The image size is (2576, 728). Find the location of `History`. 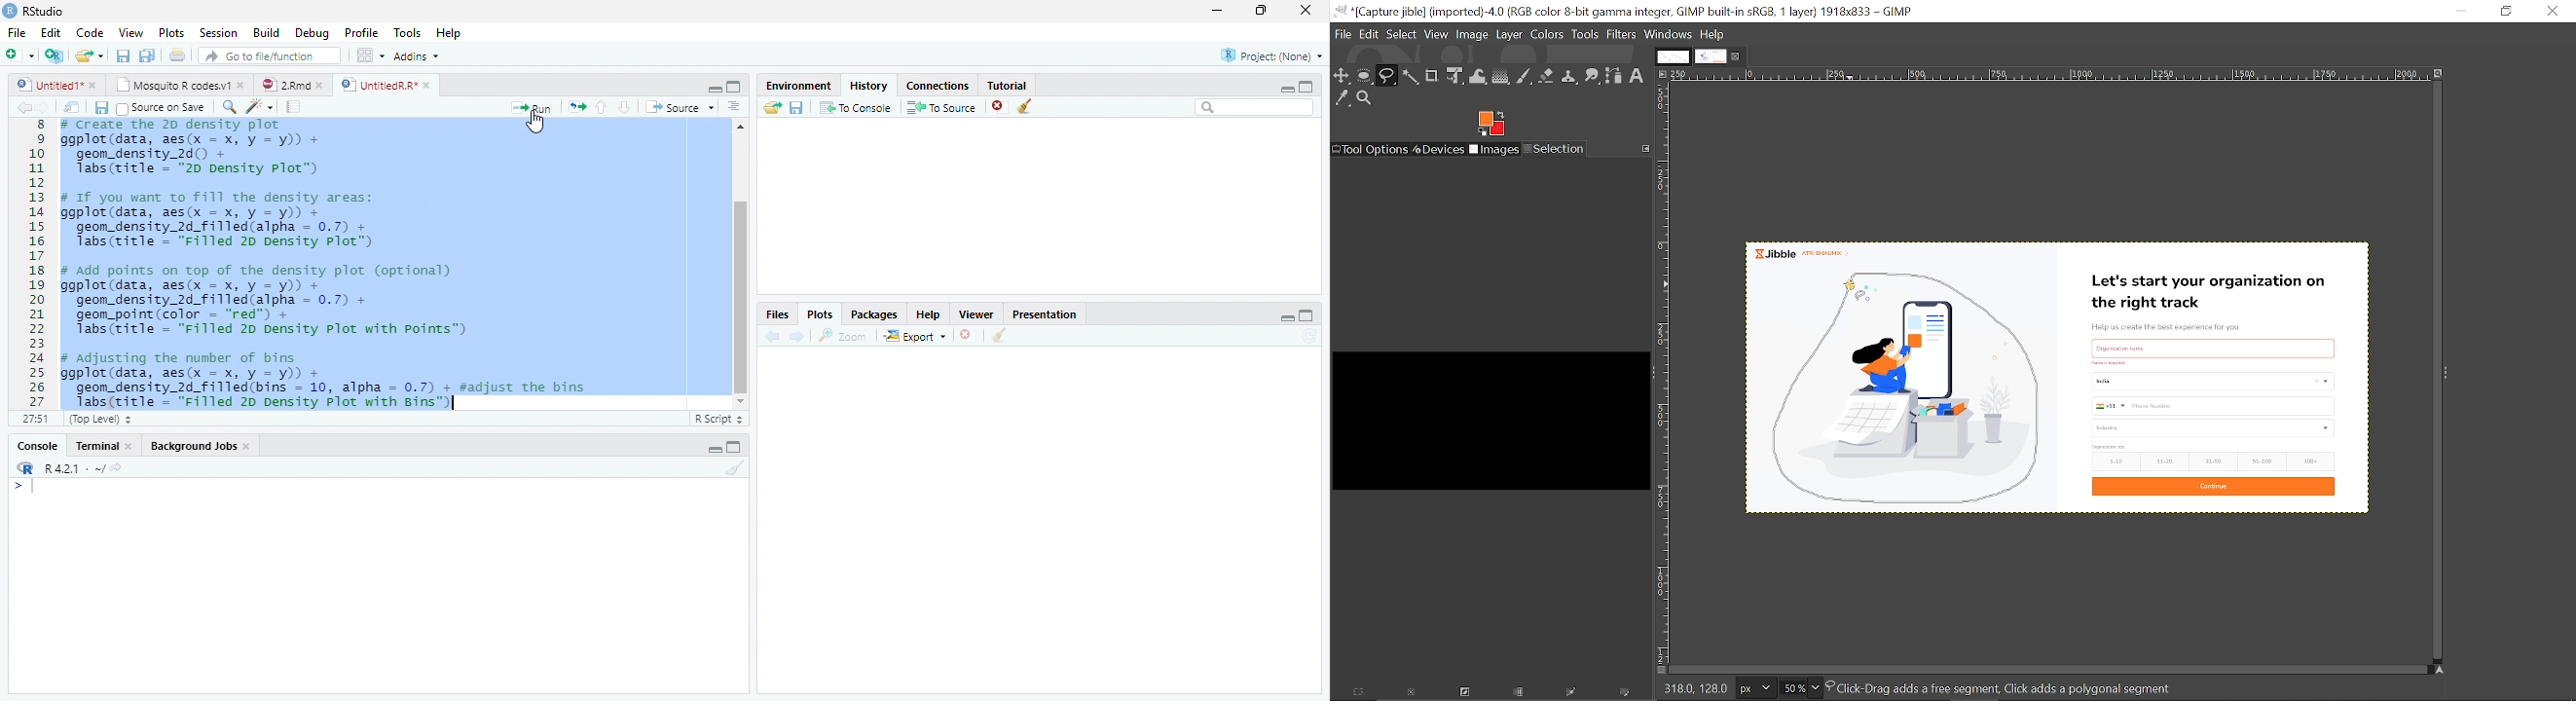

History is located at coordinates (868, 86).